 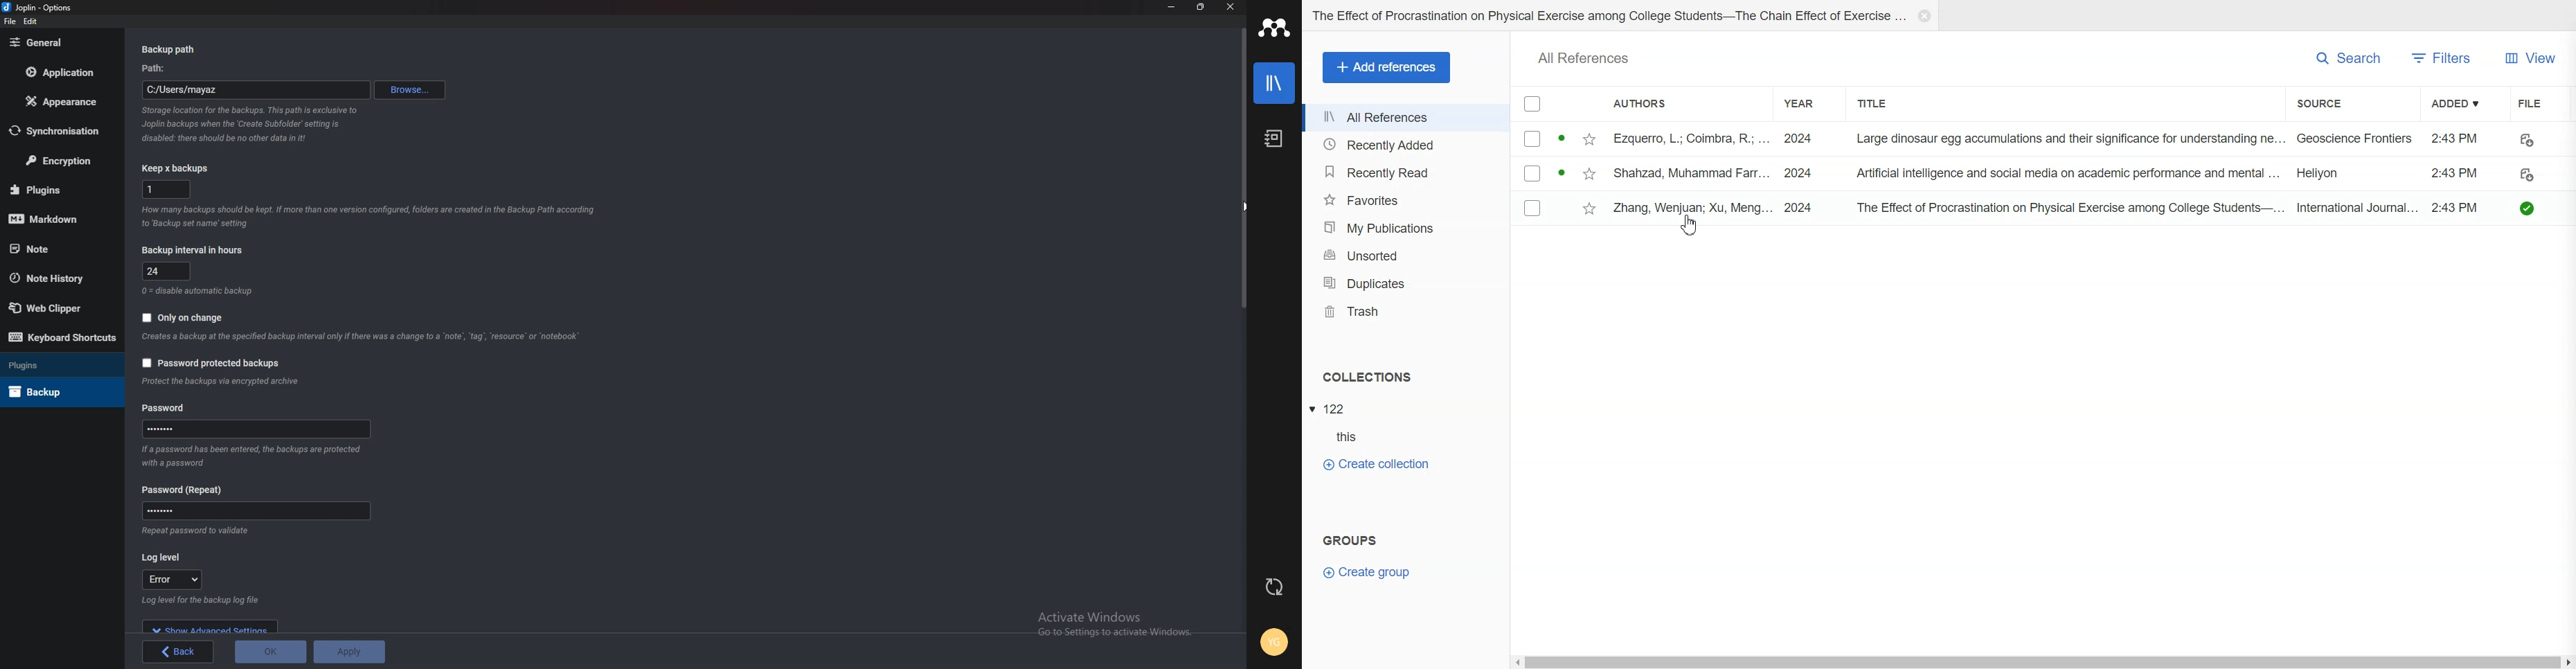 I want to click on x, so click(x=165, y=190).